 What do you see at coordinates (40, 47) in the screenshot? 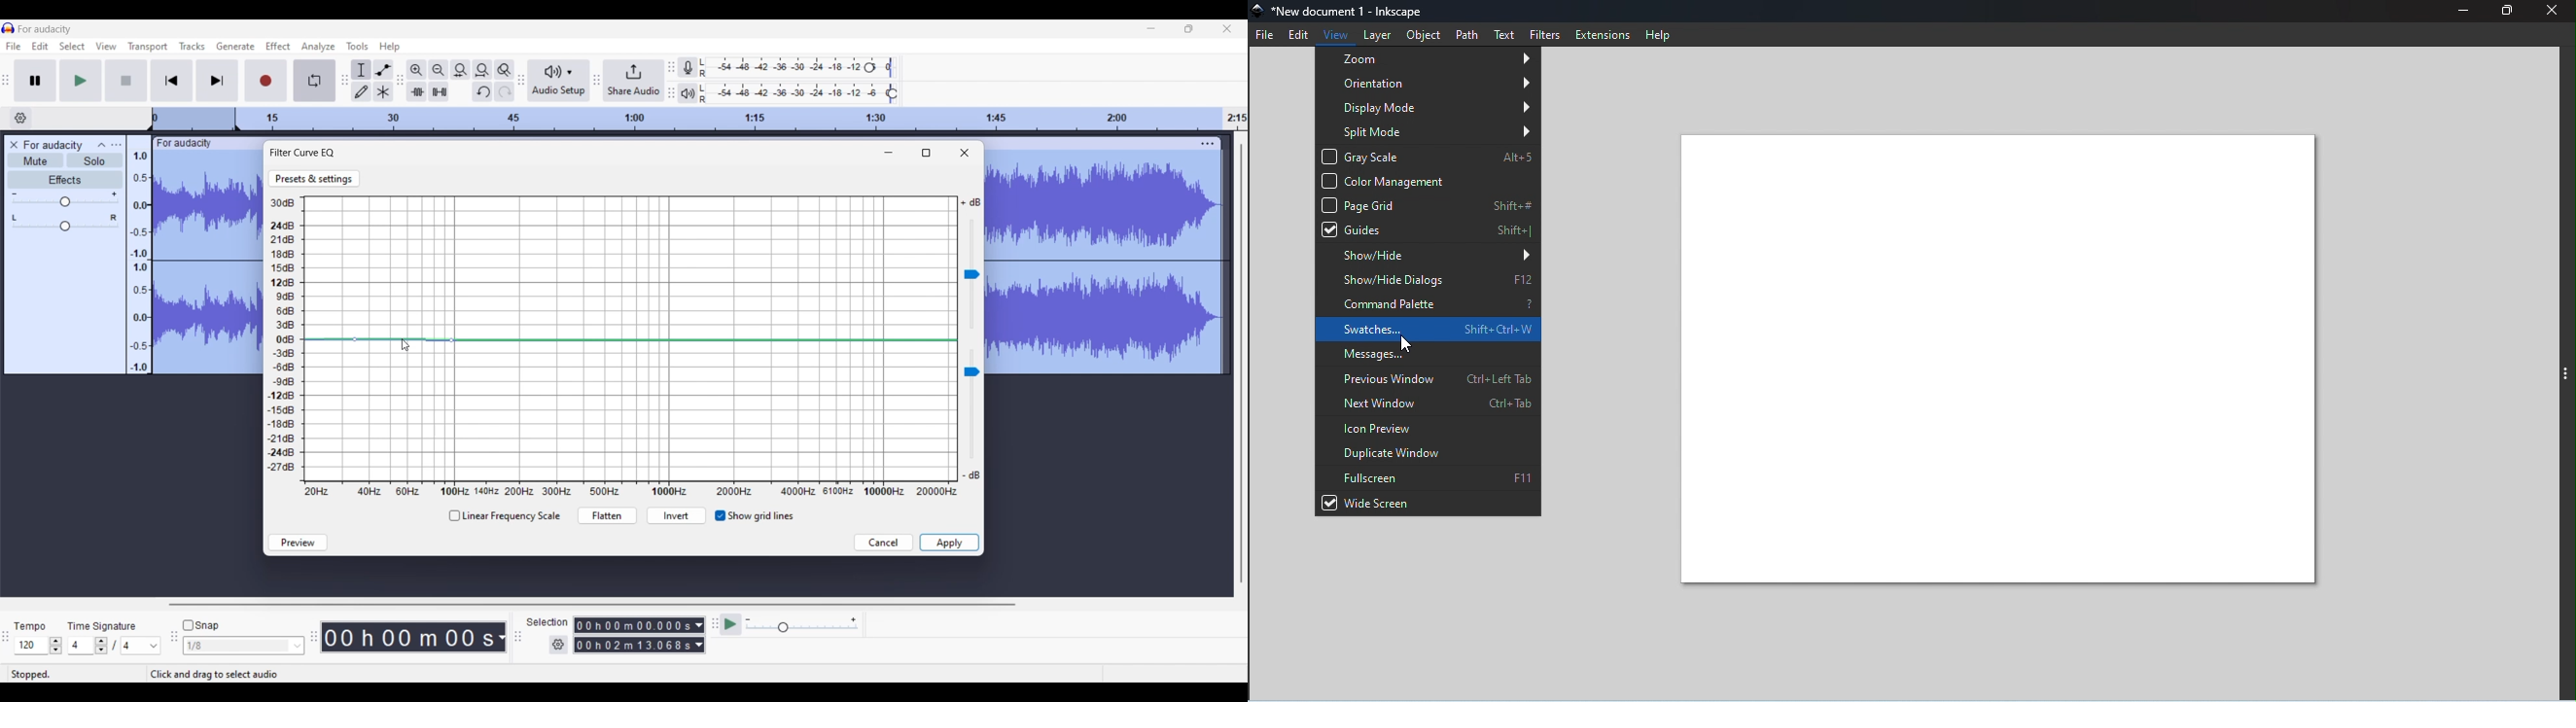
I see `Edit menu` at bounding box center [40, 47].